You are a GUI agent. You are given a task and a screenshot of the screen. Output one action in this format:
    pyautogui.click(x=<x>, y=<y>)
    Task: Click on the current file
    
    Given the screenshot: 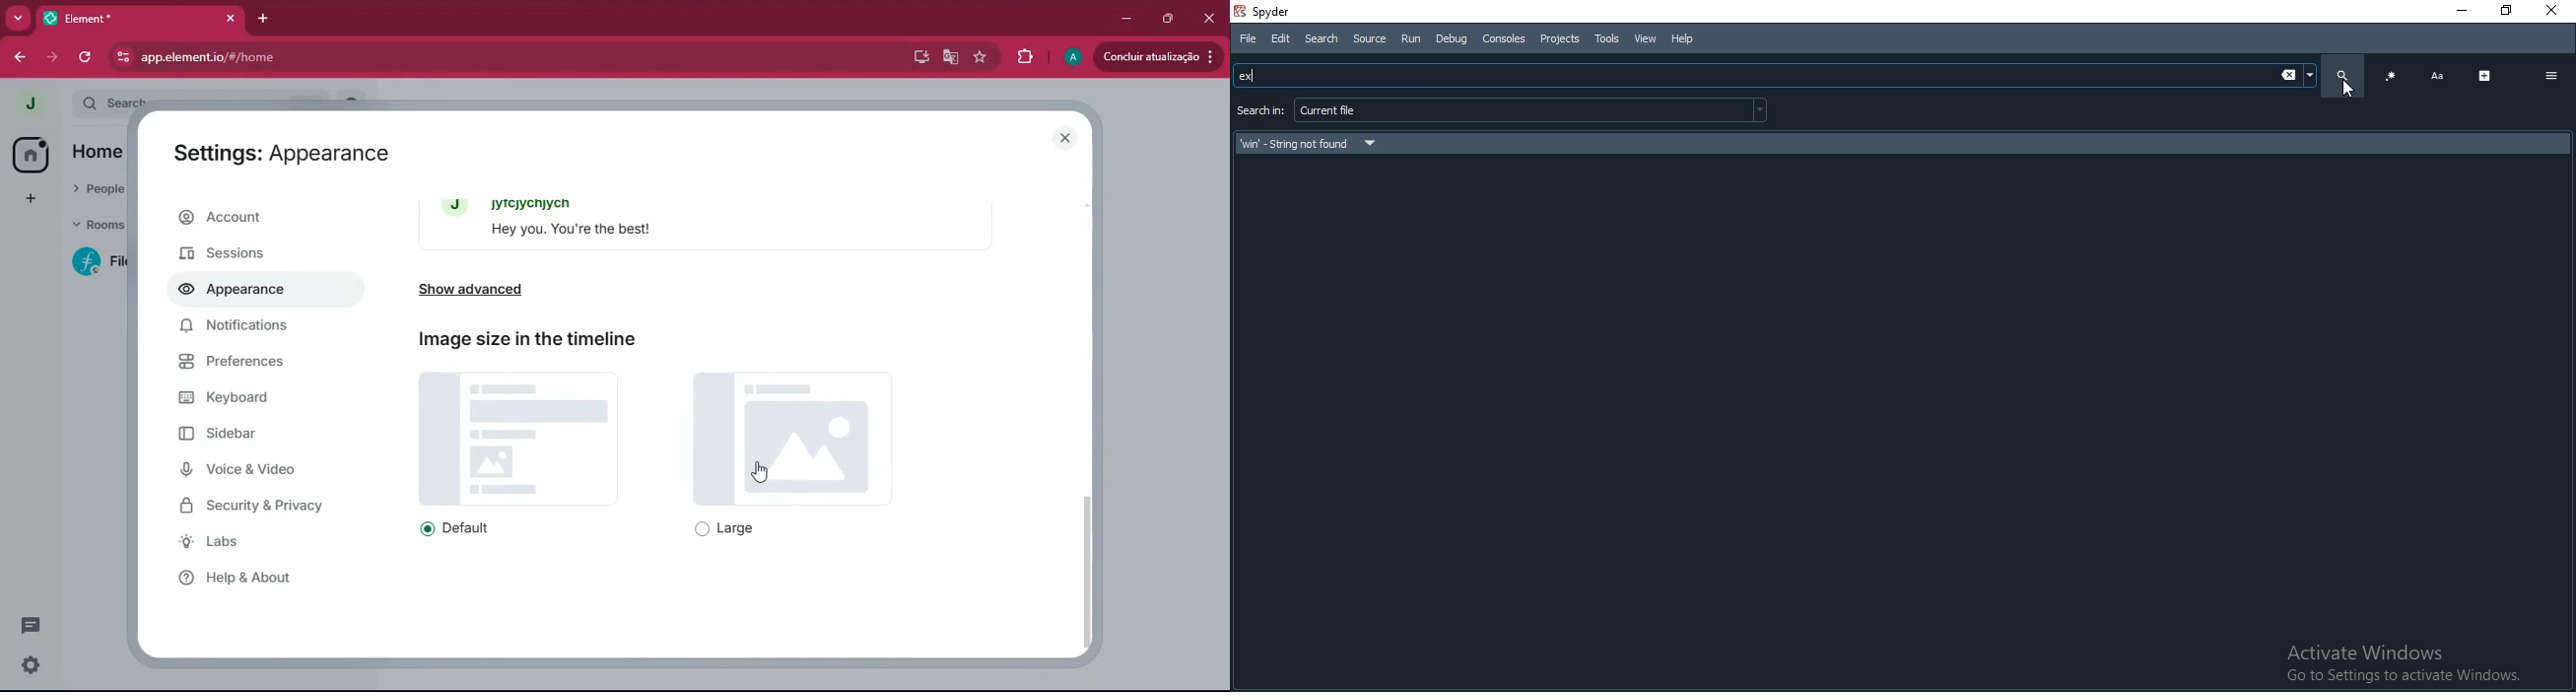 What is the action you would take?
    pyautogui.click(x=1532, y=109)
    